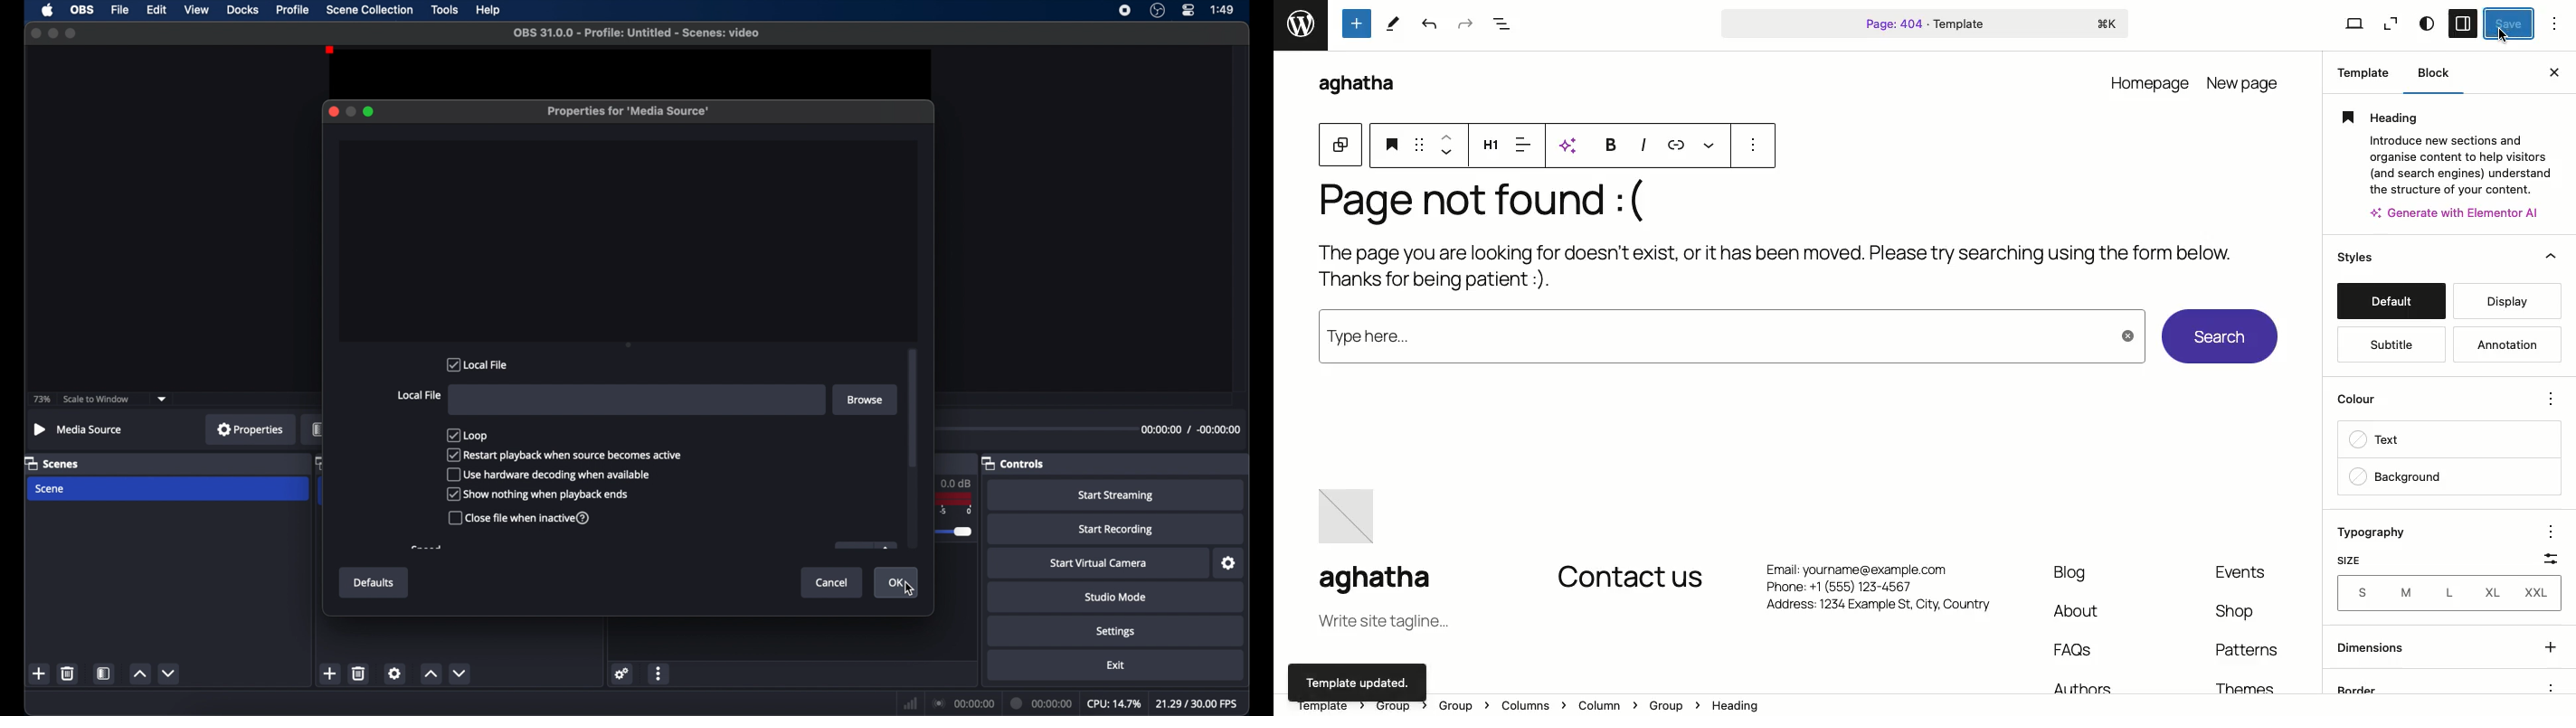 The width and height of the screenshot is (2576, 728). Describe the element at coordinates (419, 396) in the screenshot. I see `local file` at that location.